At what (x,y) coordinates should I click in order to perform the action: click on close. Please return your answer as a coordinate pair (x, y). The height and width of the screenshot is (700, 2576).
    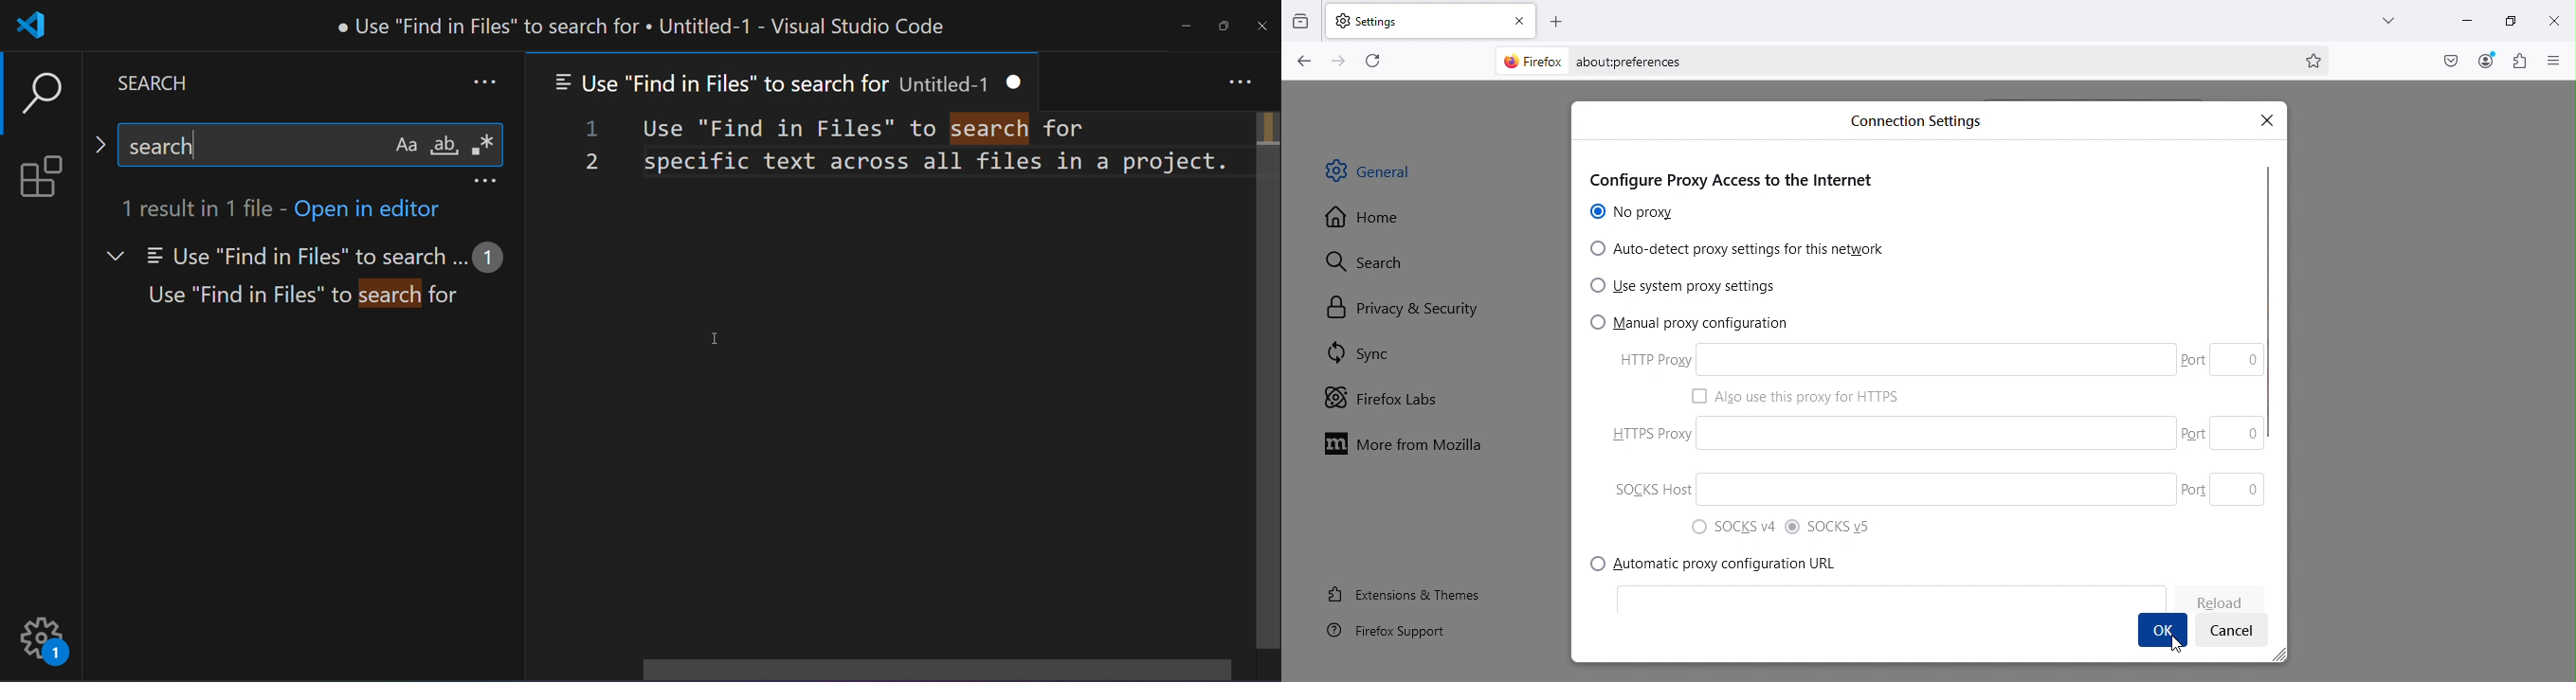
    Looking at the image, I should click on (1263, 26).